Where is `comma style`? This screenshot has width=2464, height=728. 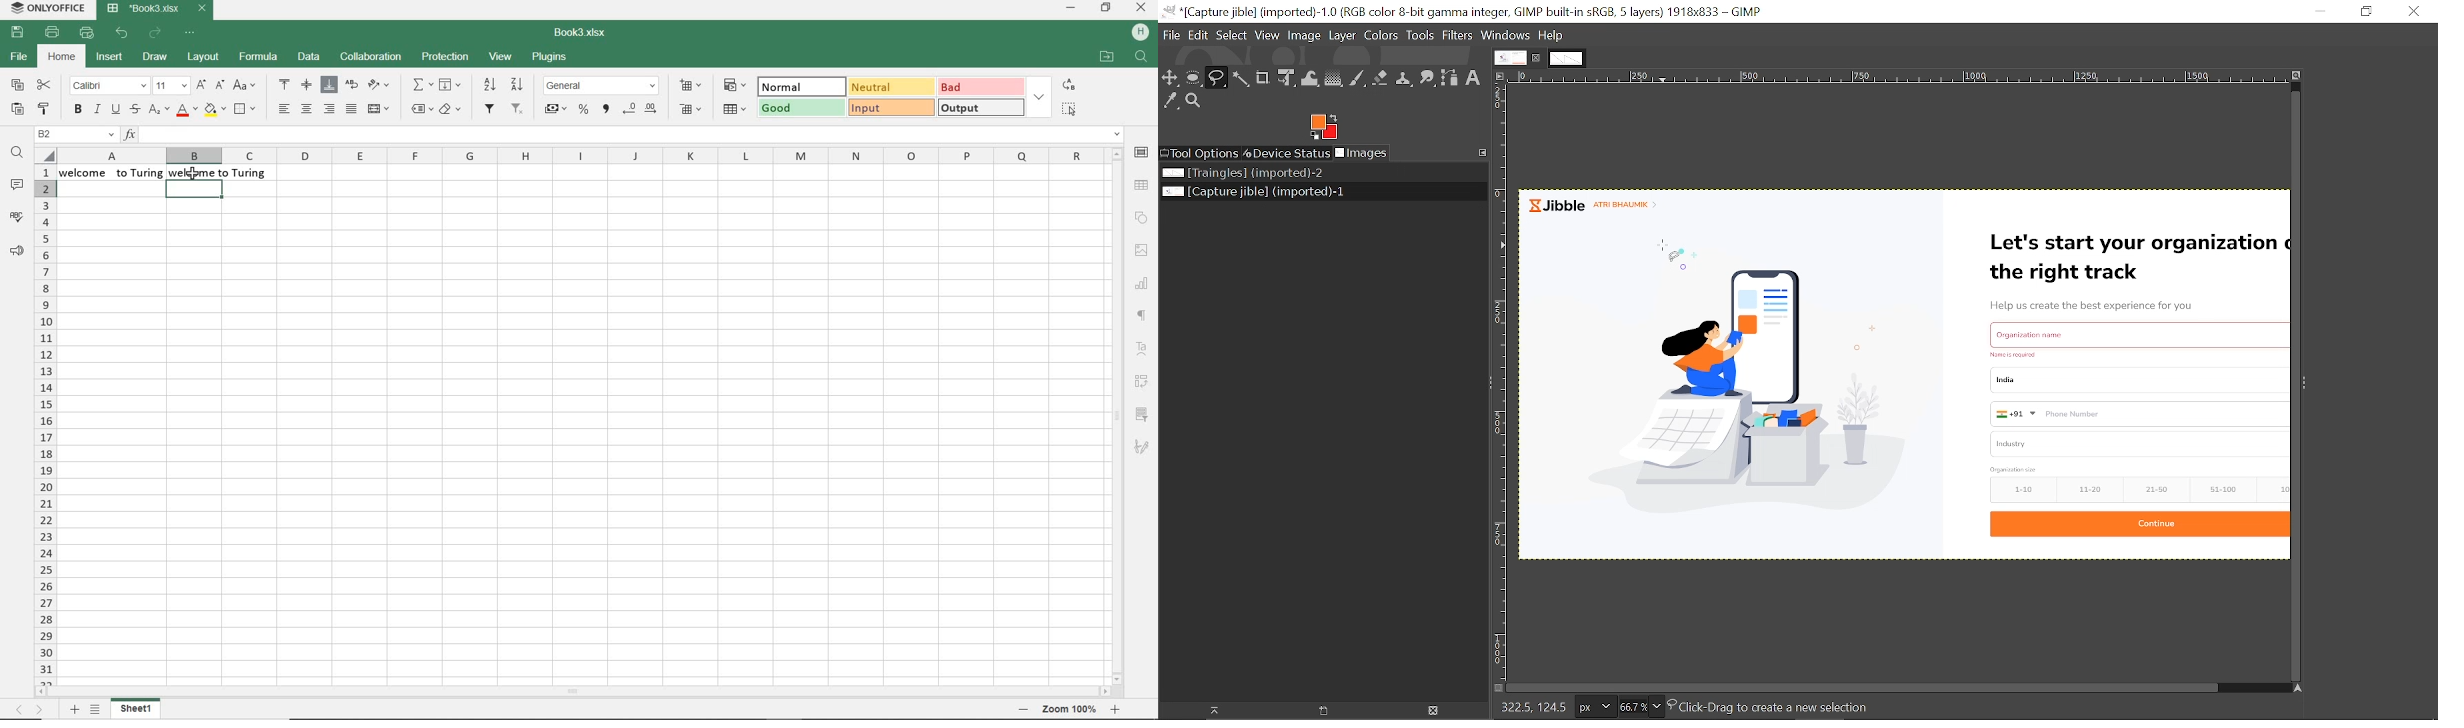
comma style is located at coordinates (606, 110).